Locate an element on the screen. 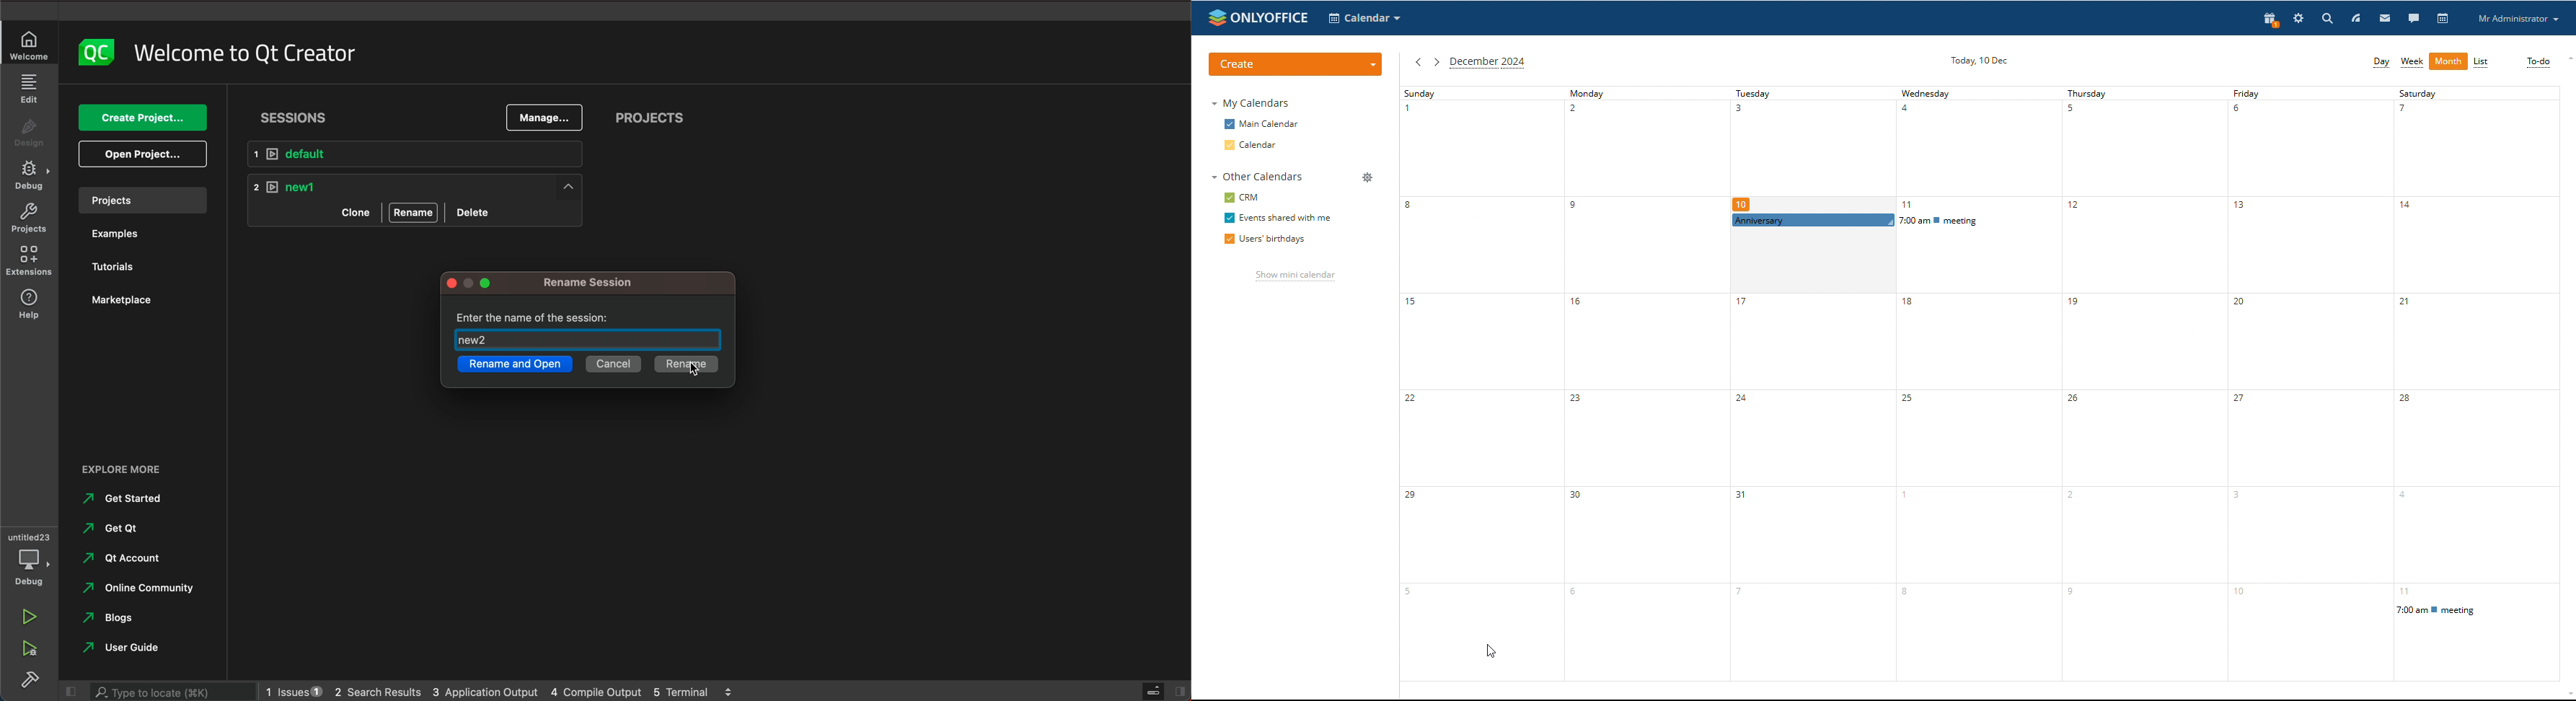  debug is located at coordinates (33, 561).